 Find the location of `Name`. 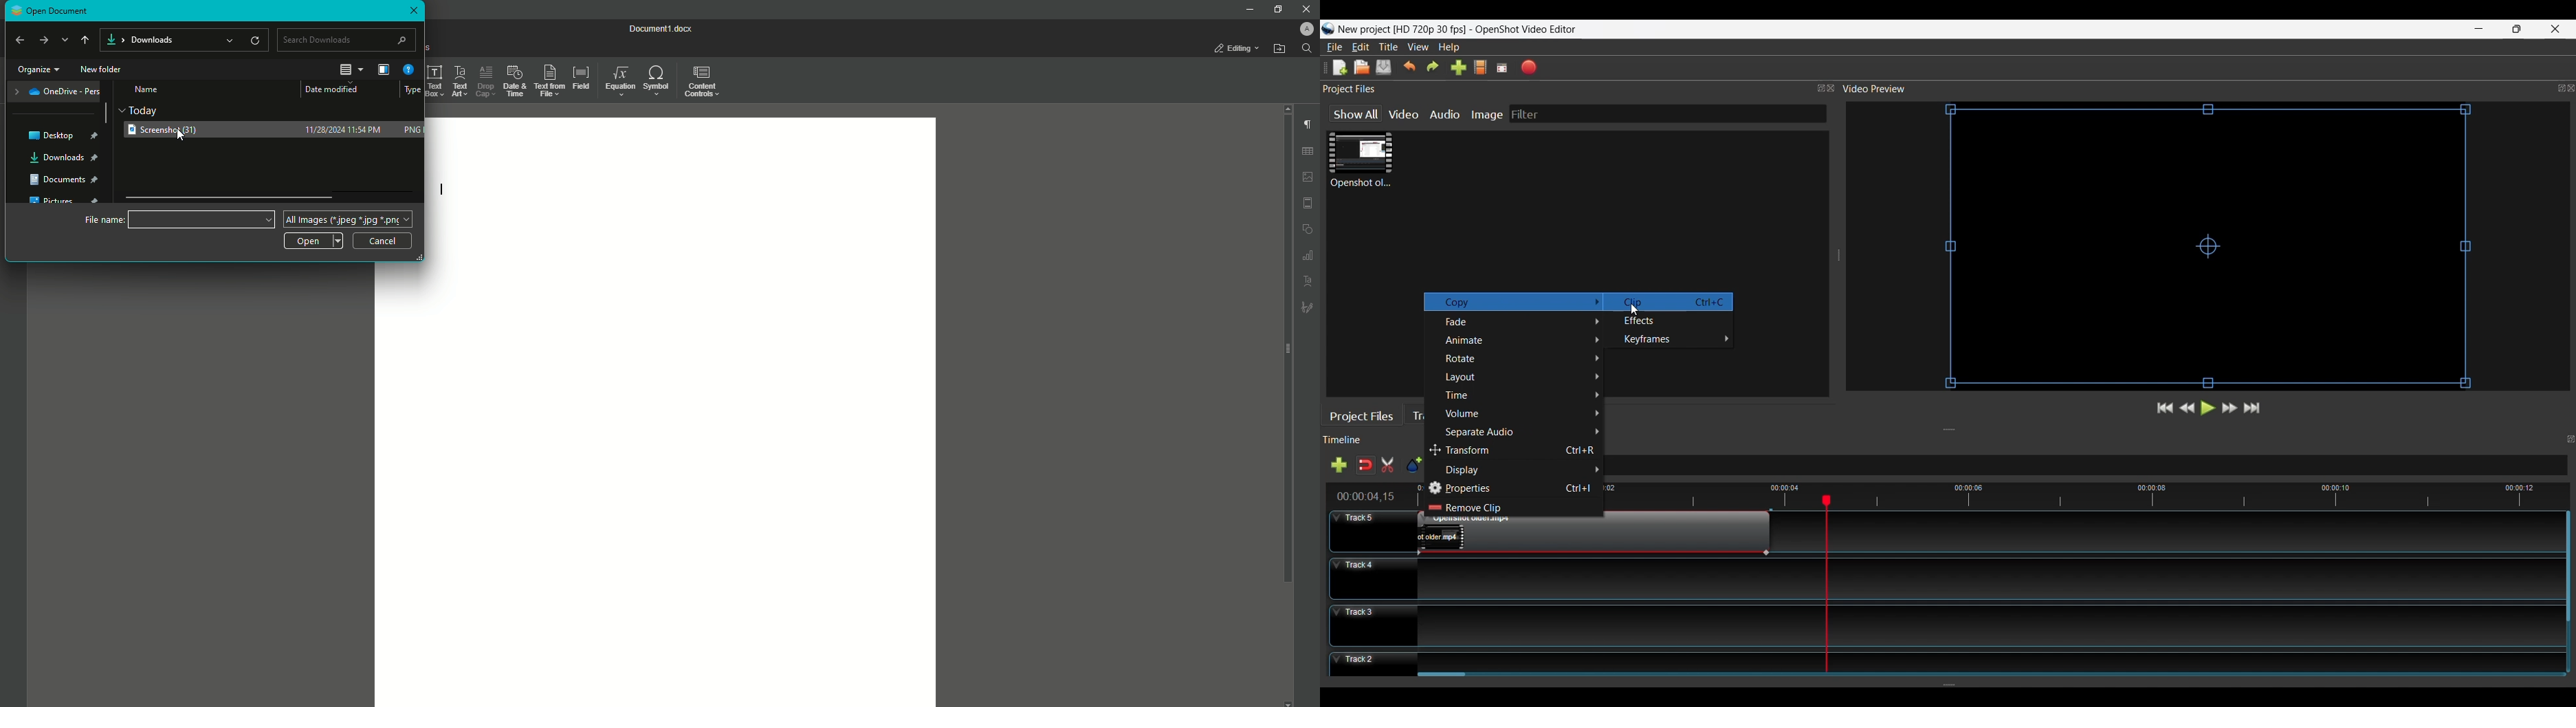

Name is located at coordinates (148, 91).